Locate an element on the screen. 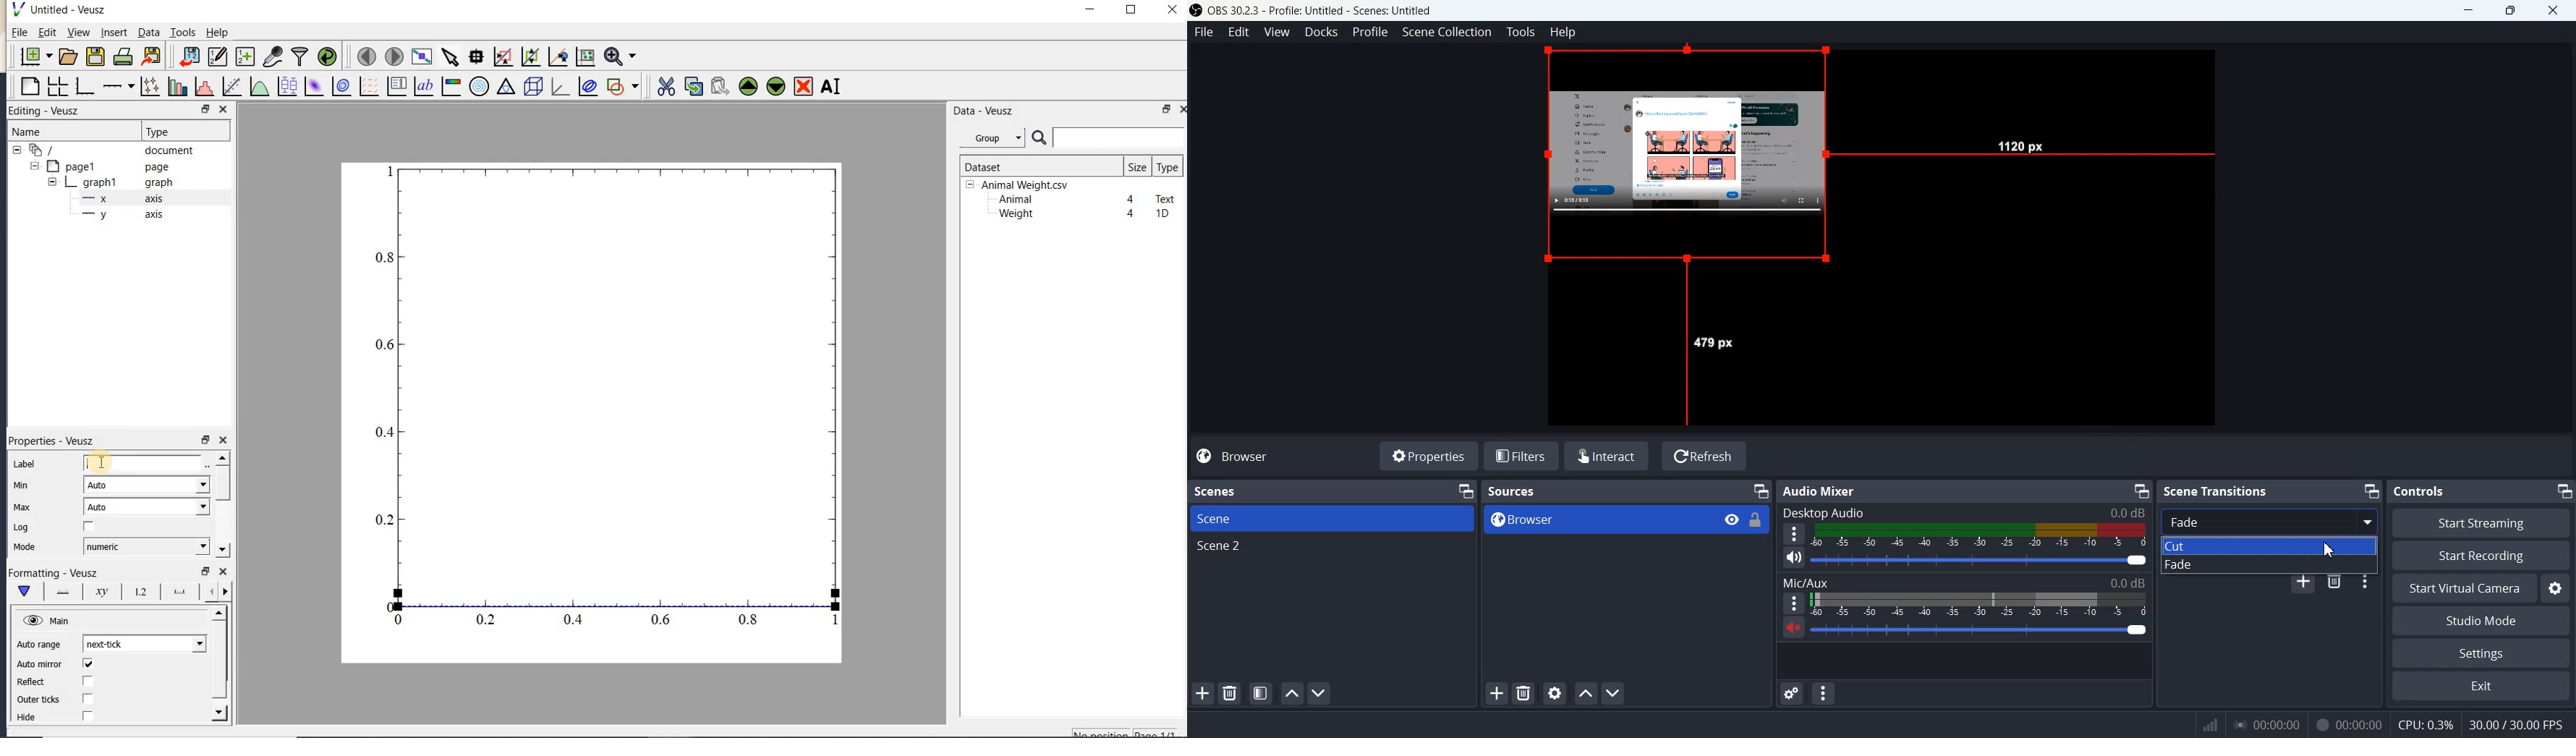 The height and width of the screenshot is (756, 2576). click to reset graph axes is located at coordinates (585, 57).